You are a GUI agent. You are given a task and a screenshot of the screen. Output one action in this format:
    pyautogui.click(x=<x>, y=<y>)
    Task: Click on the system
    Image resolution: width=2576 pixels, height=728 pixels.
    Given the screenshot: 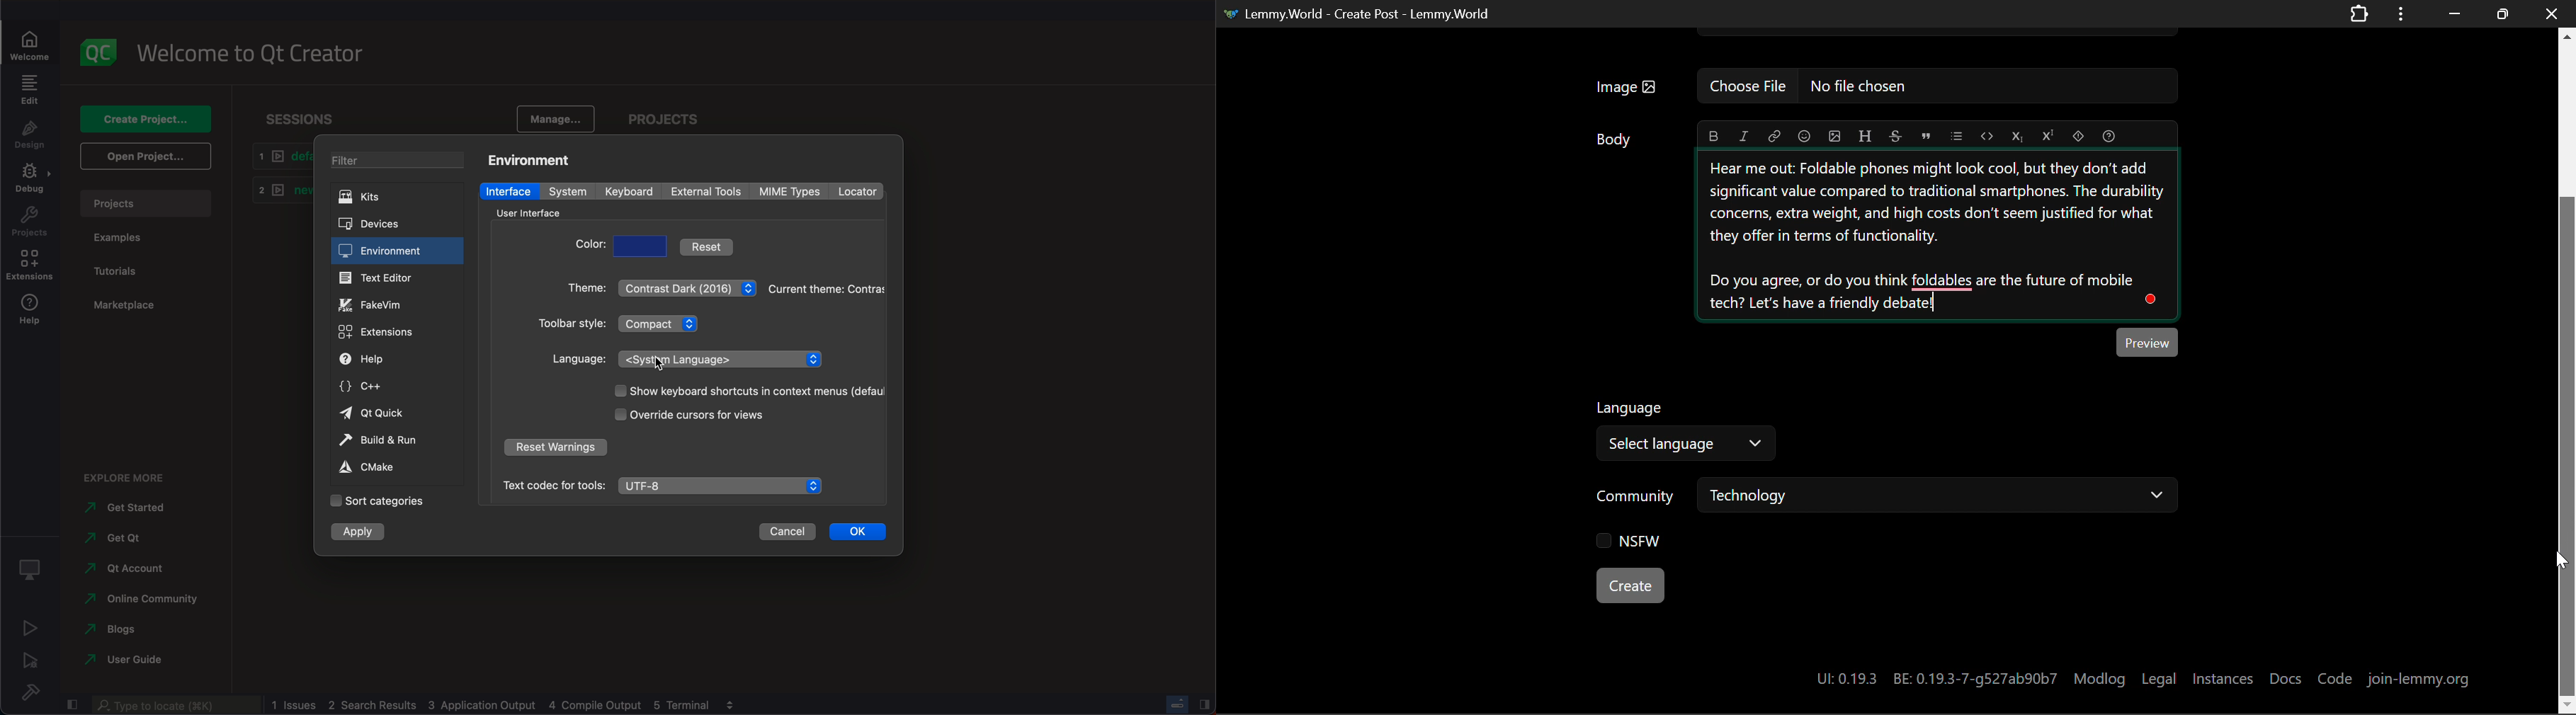 What is the action you would take?
    pyautogui.click(x=566, y=192)
    